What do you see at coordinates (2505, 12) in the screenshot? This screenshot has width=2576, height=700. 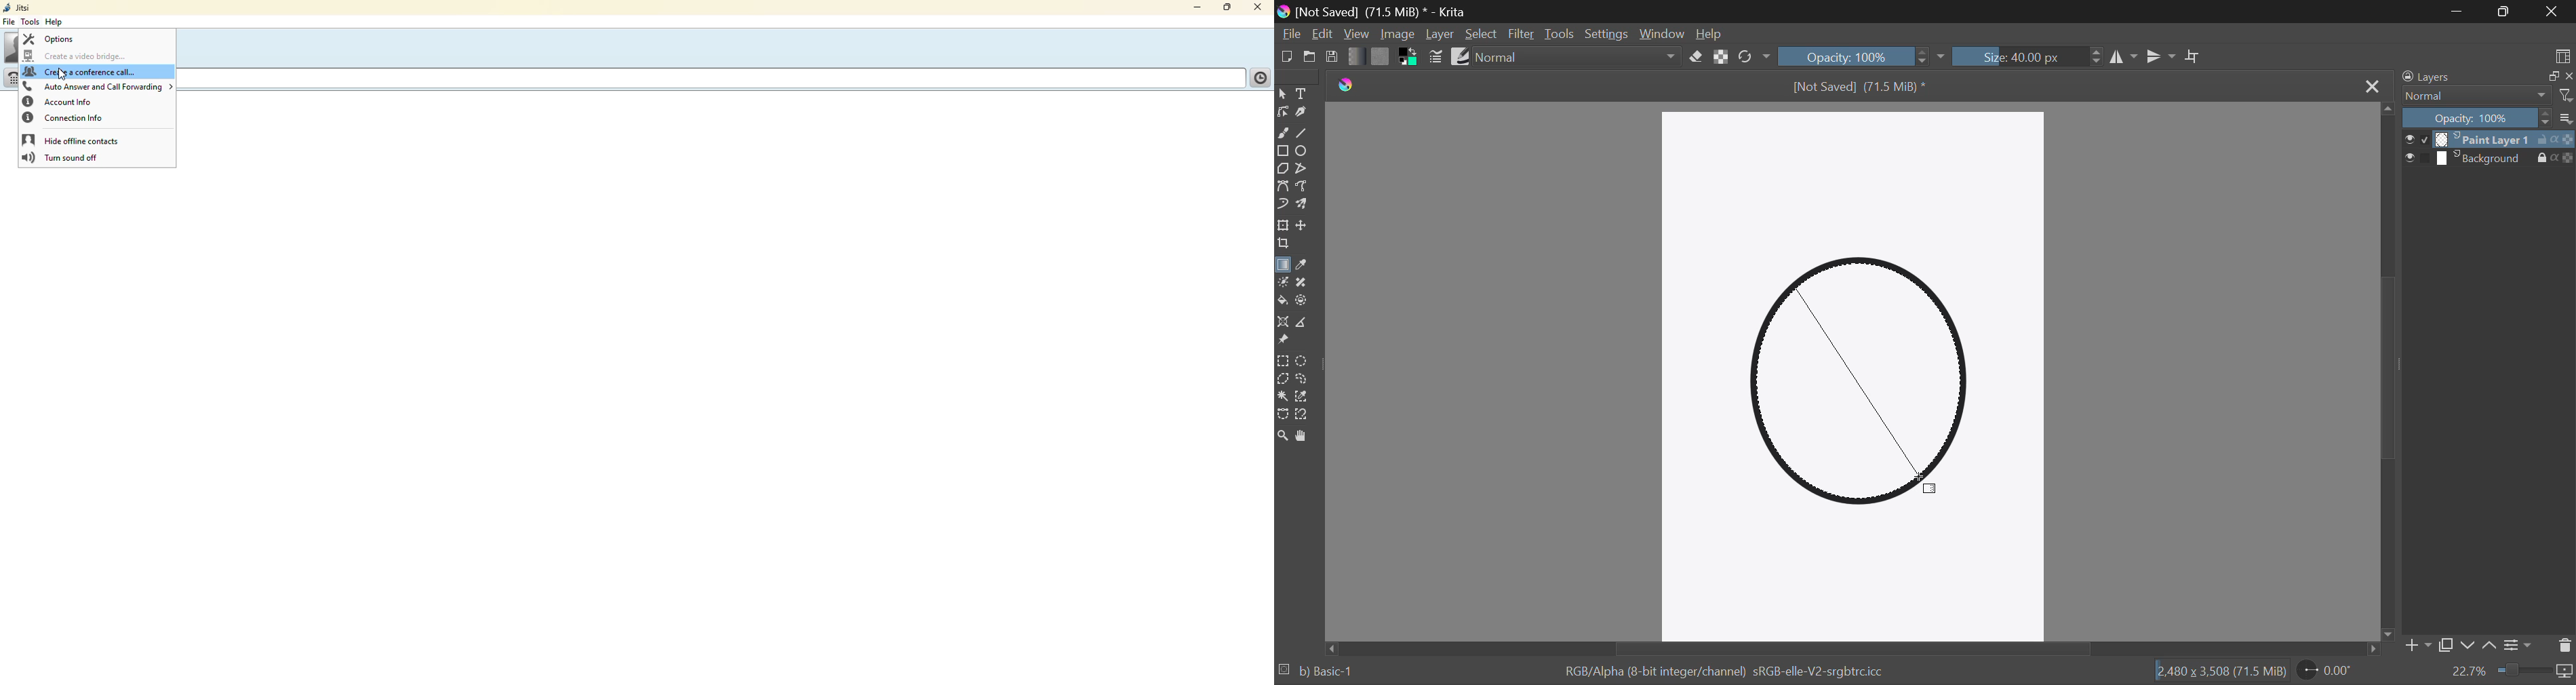 I see `Minimize` at bounding box center [2505, 12].